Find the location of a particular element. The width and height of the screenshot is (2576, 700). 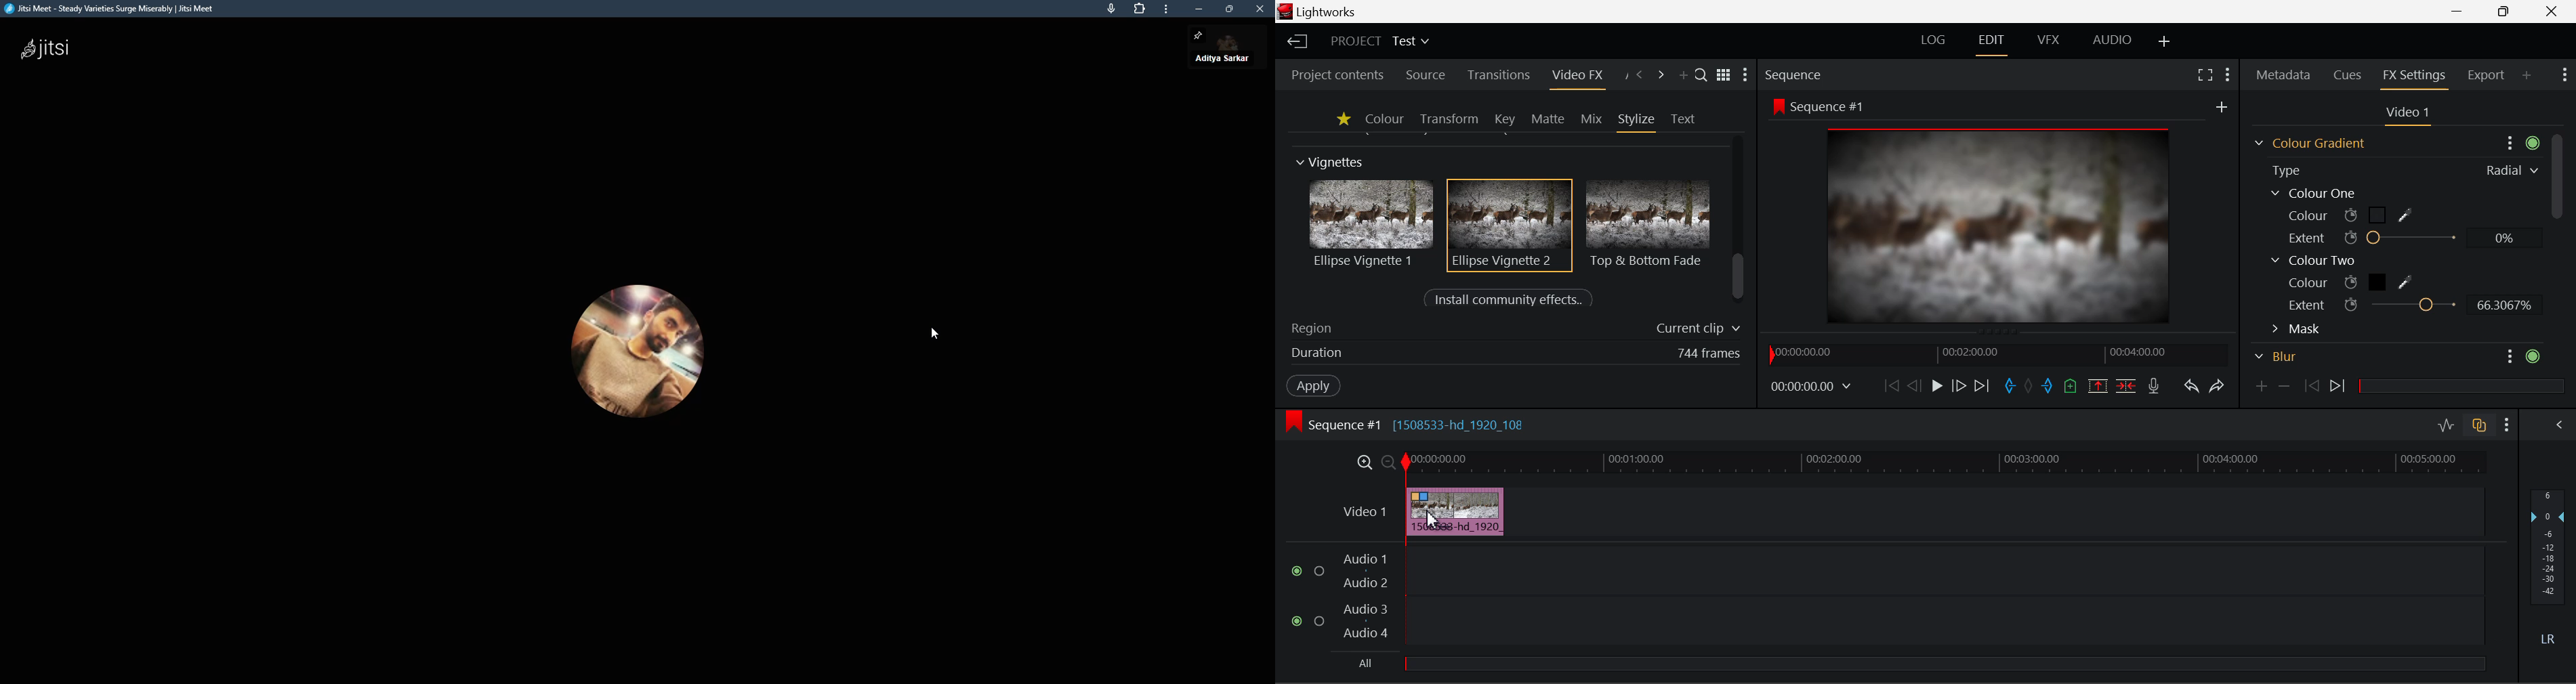

Go Back is located at coordinates (1914, 386).